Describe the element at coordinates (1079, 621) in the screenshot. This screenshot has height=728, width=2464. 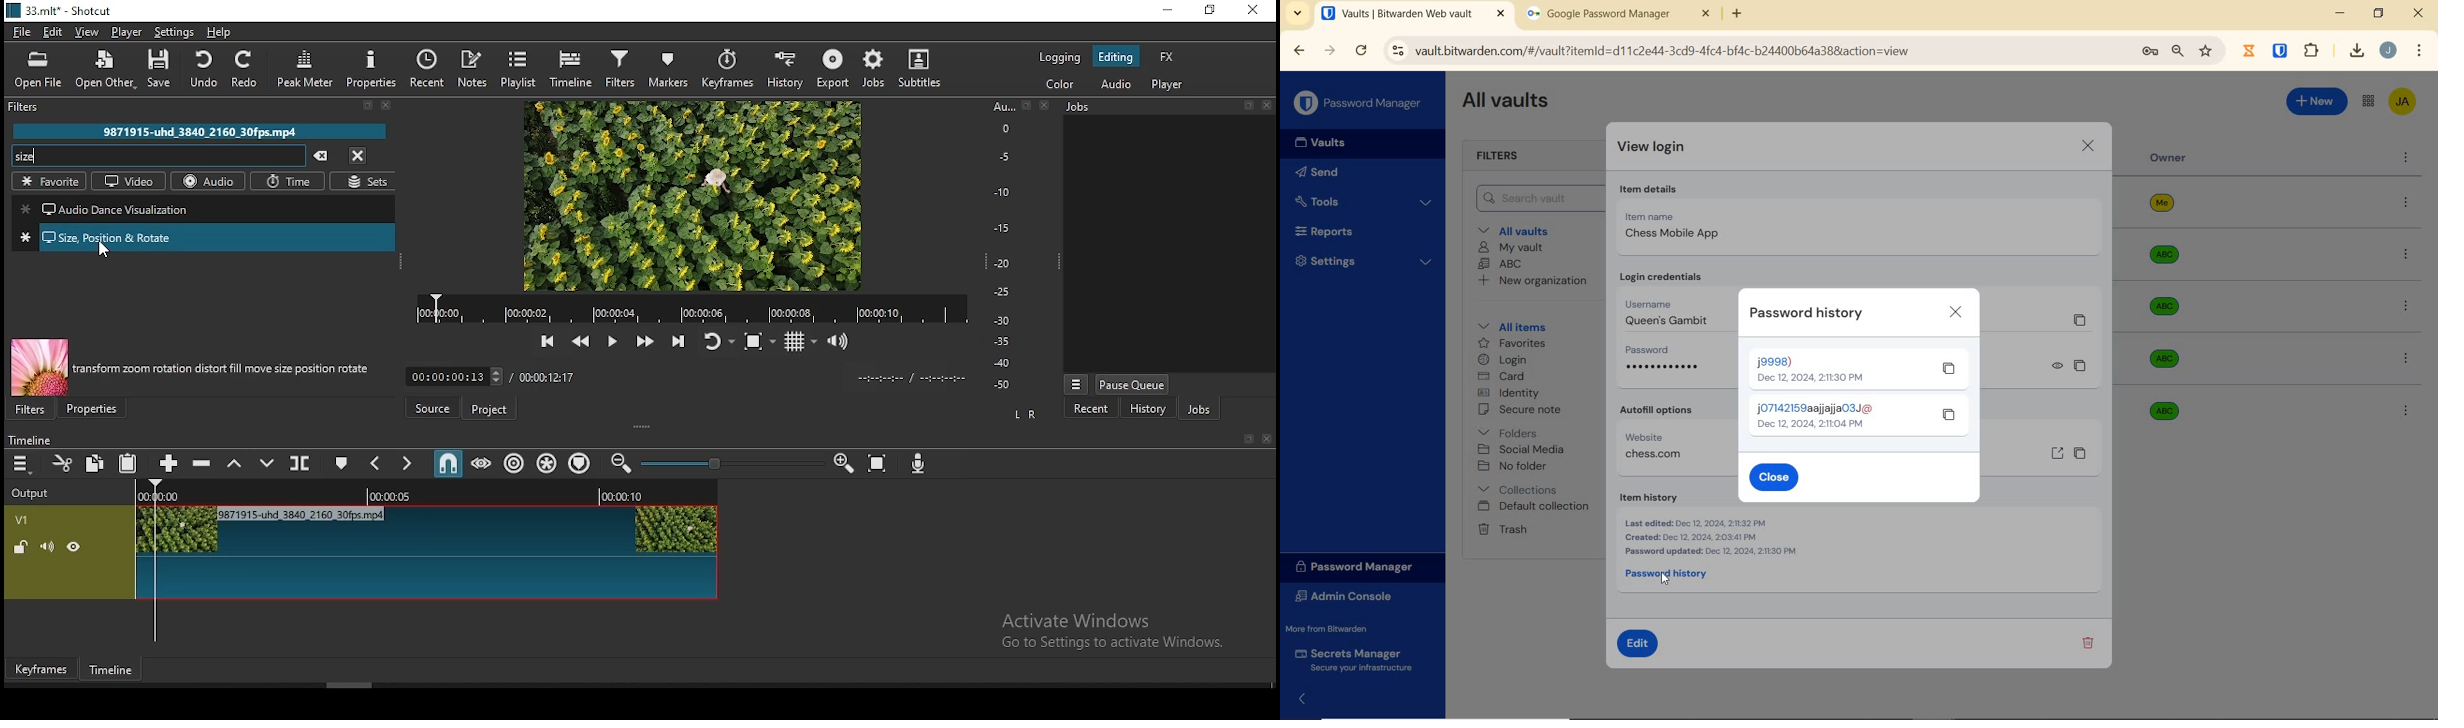
I see `Activate Windows` at that location.